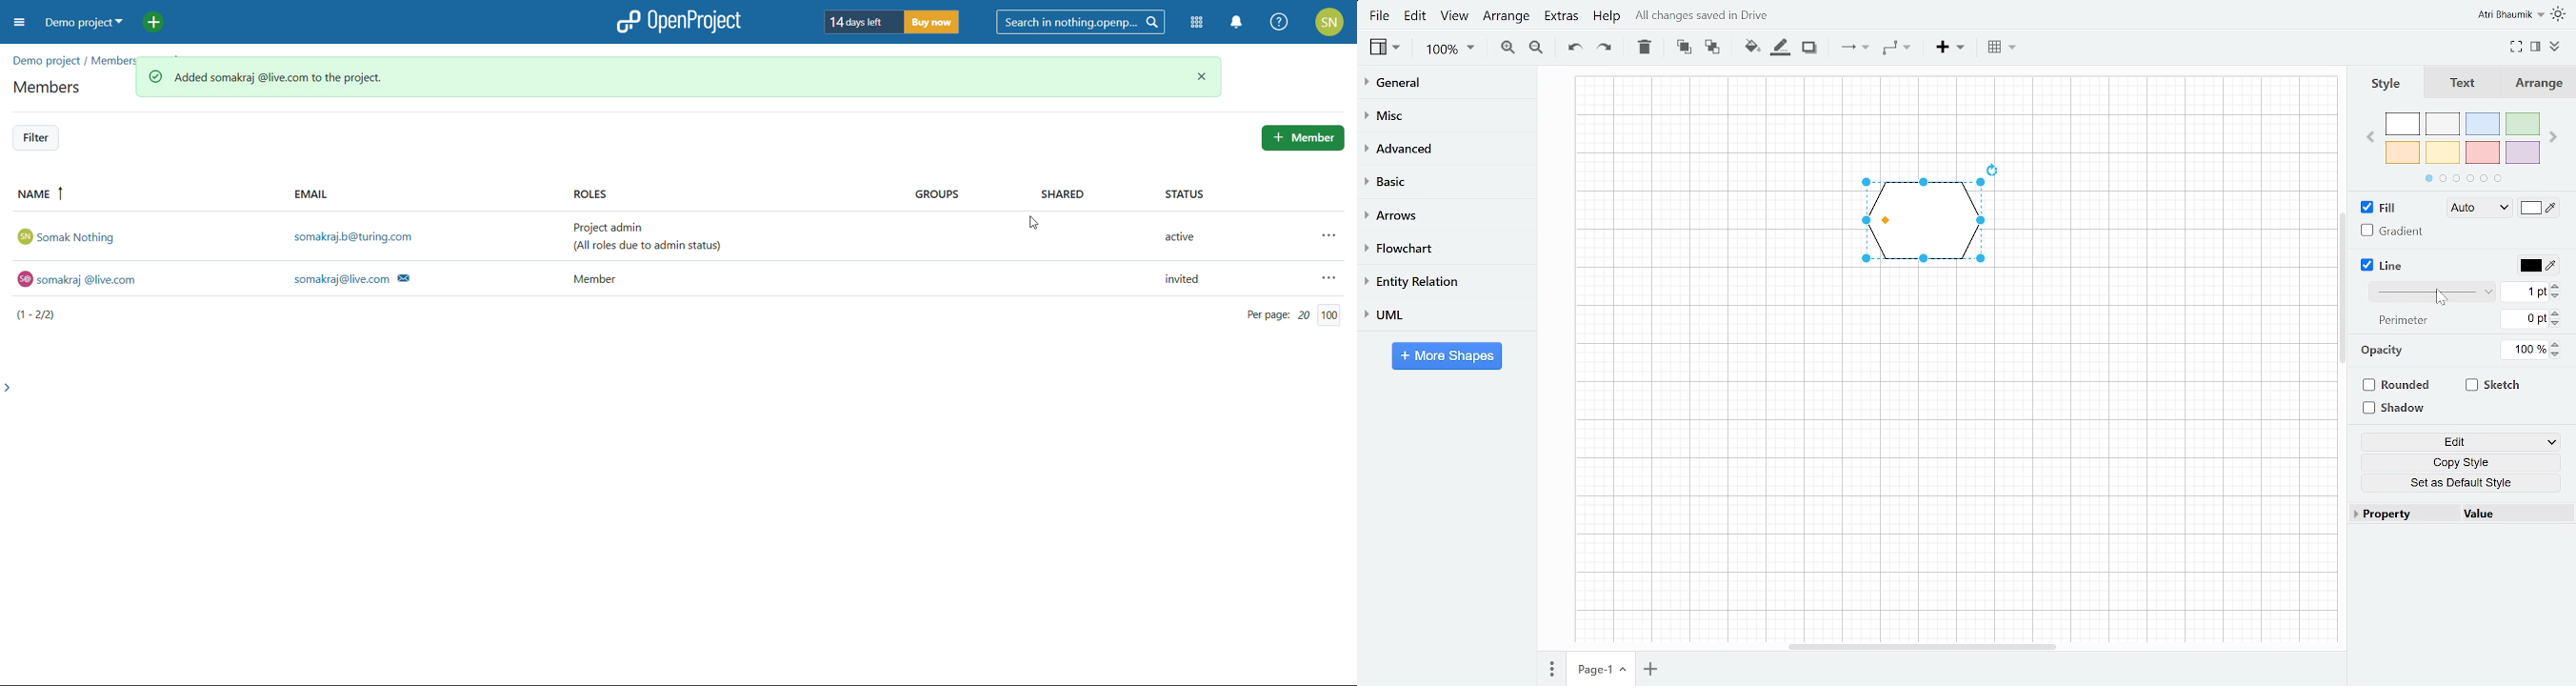 Image resolution: width=2576 pixels, height=700 pixels. I want to click on Perimeter, so click(2405, 319).